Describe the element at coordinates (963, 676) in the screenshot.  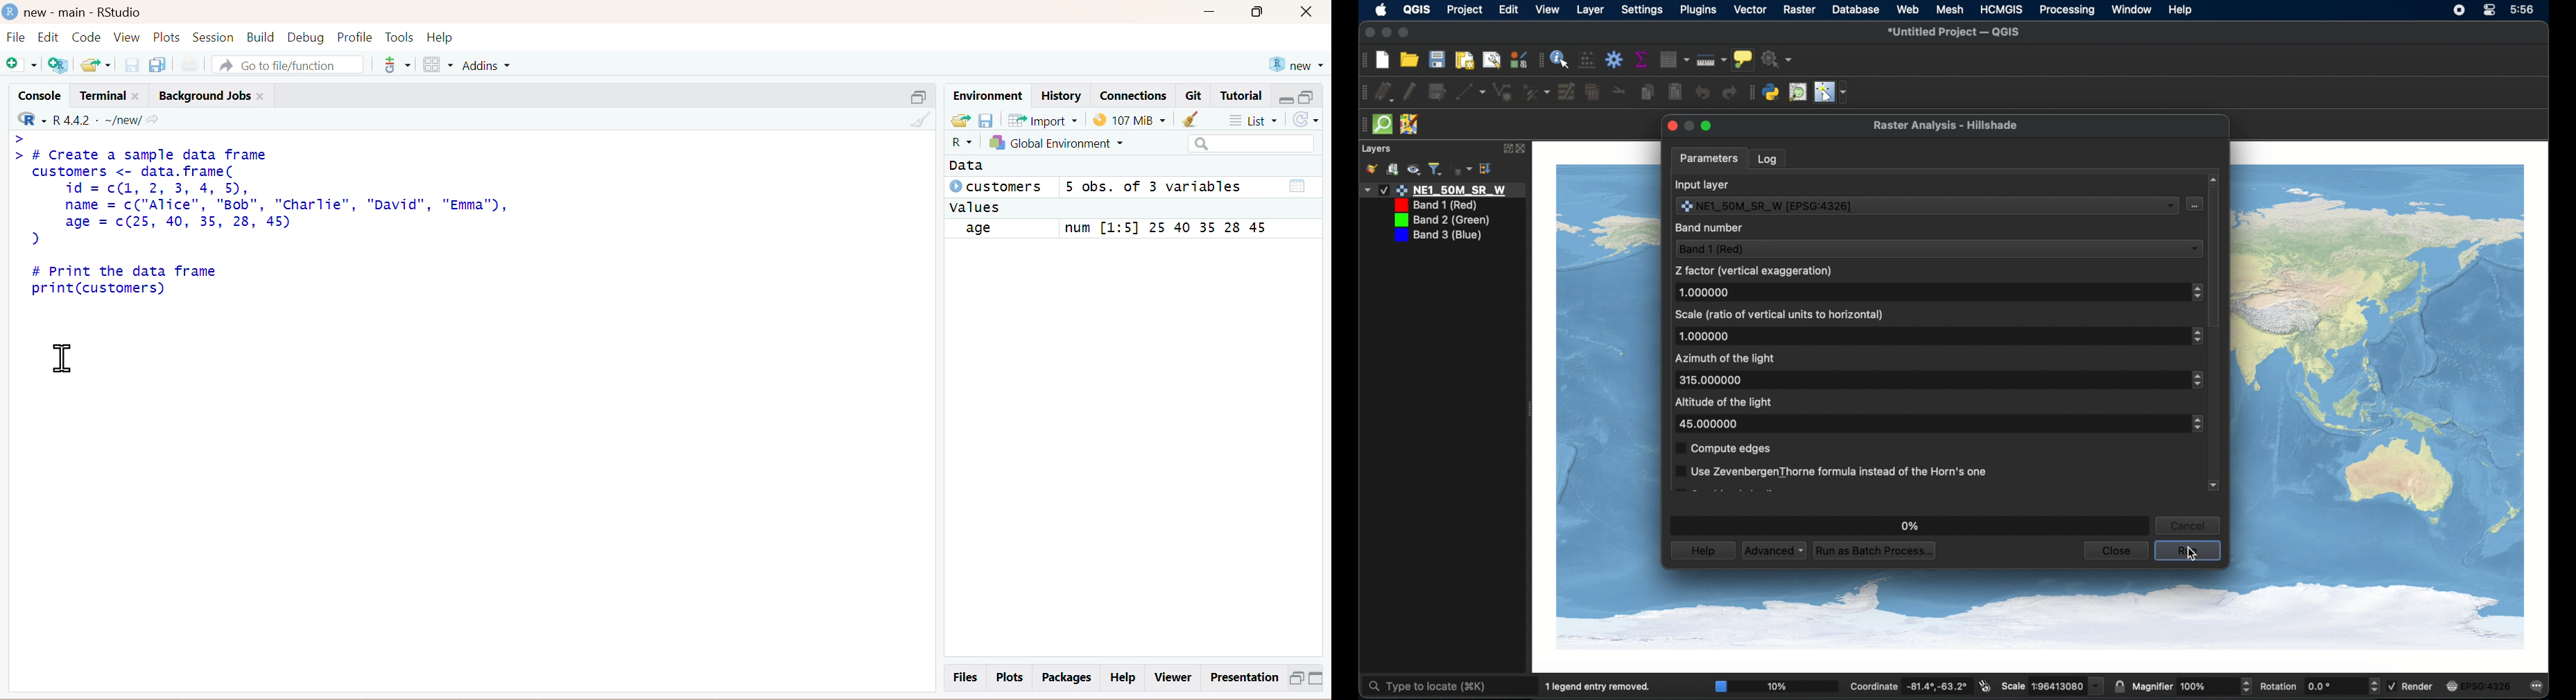
I see `Files` at that location.